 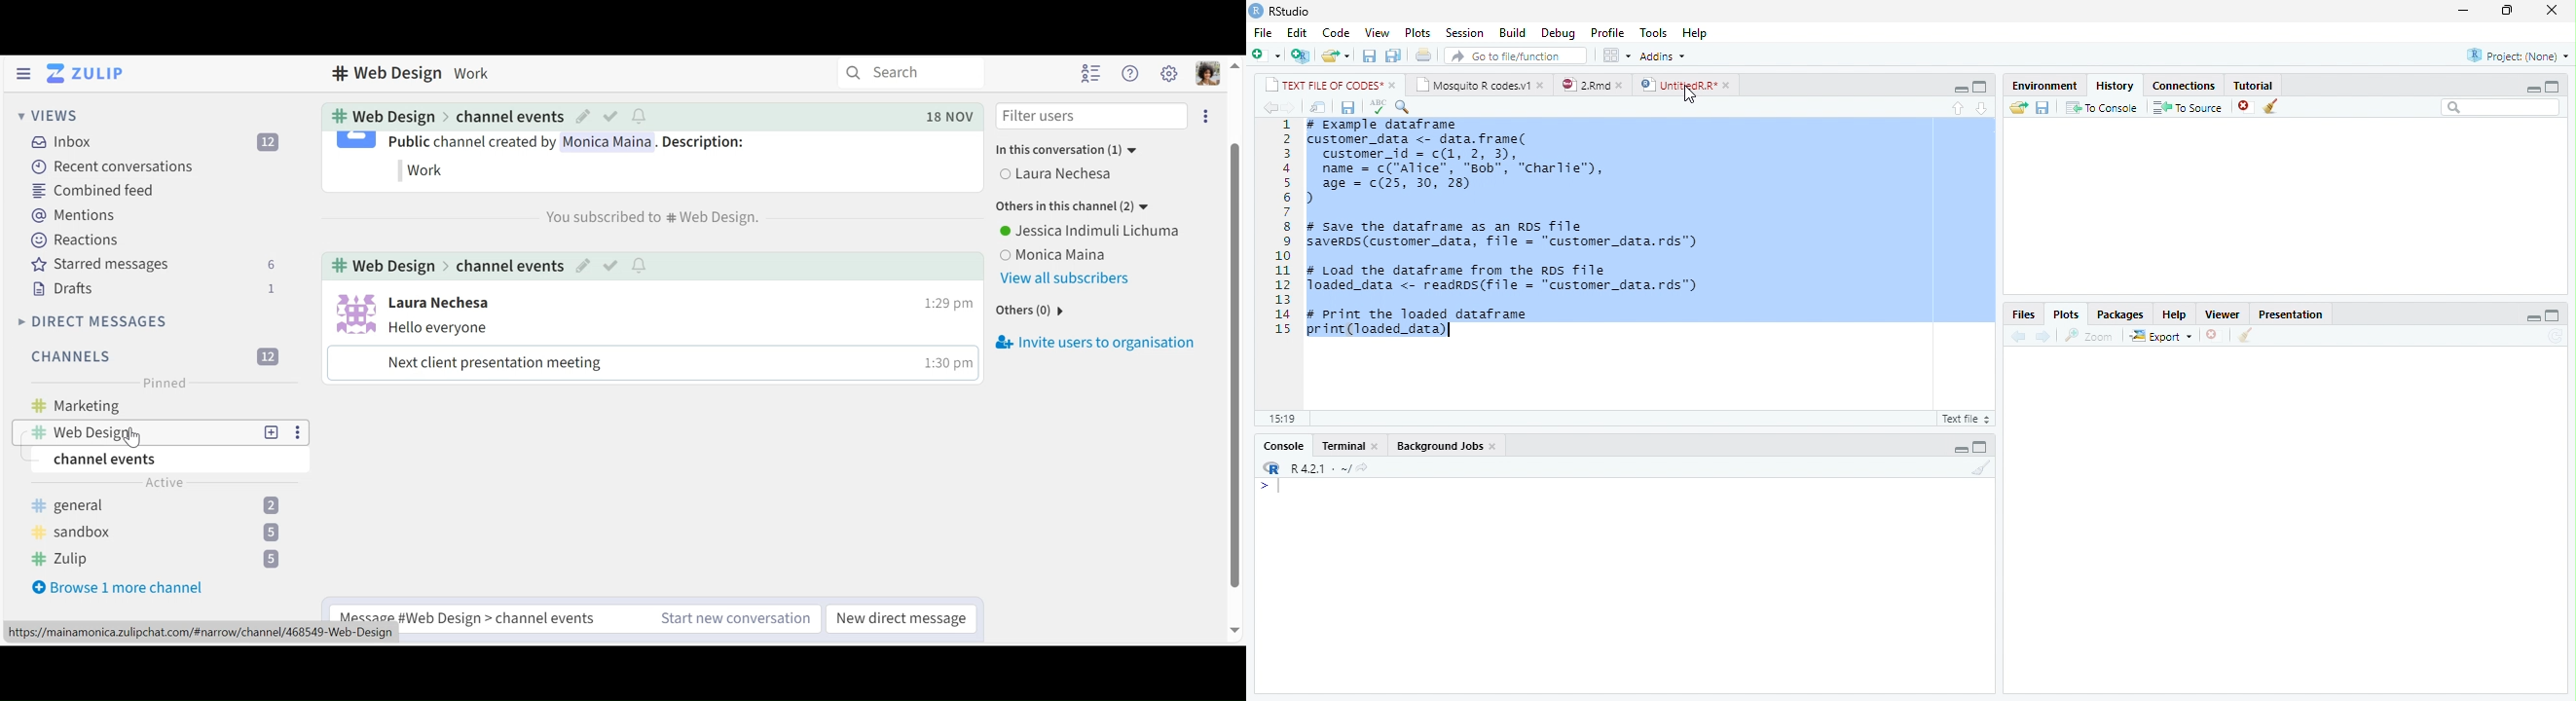 What do you see at coordinates (1543, 85) in the screenshot?
I see `close` at bounding box center [1543, 85].